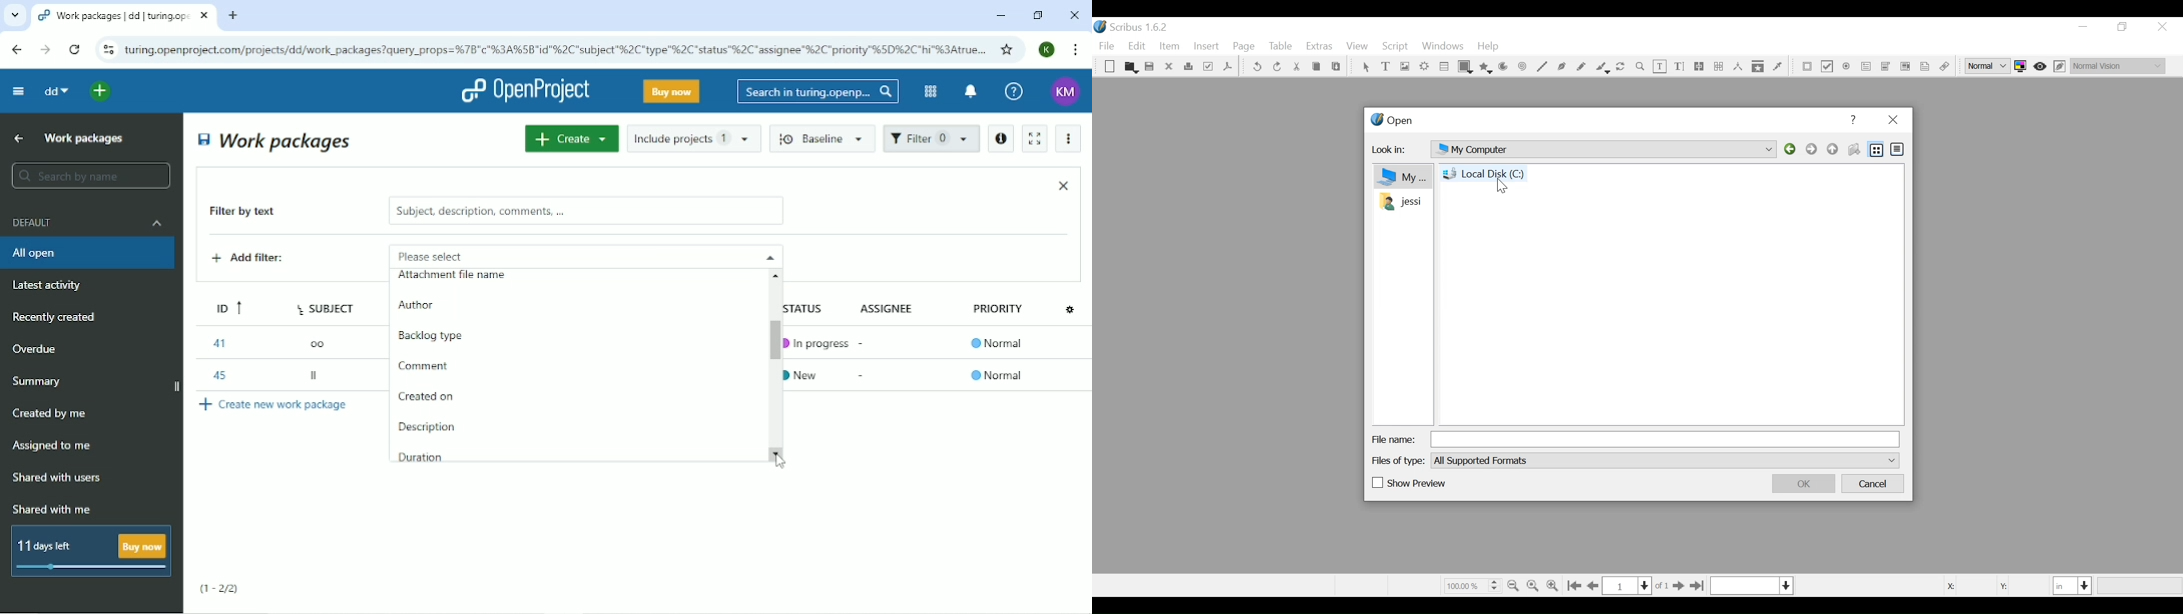 This screenshot has height=616, width=2184. I want to click on Forward, so click(43, 50).